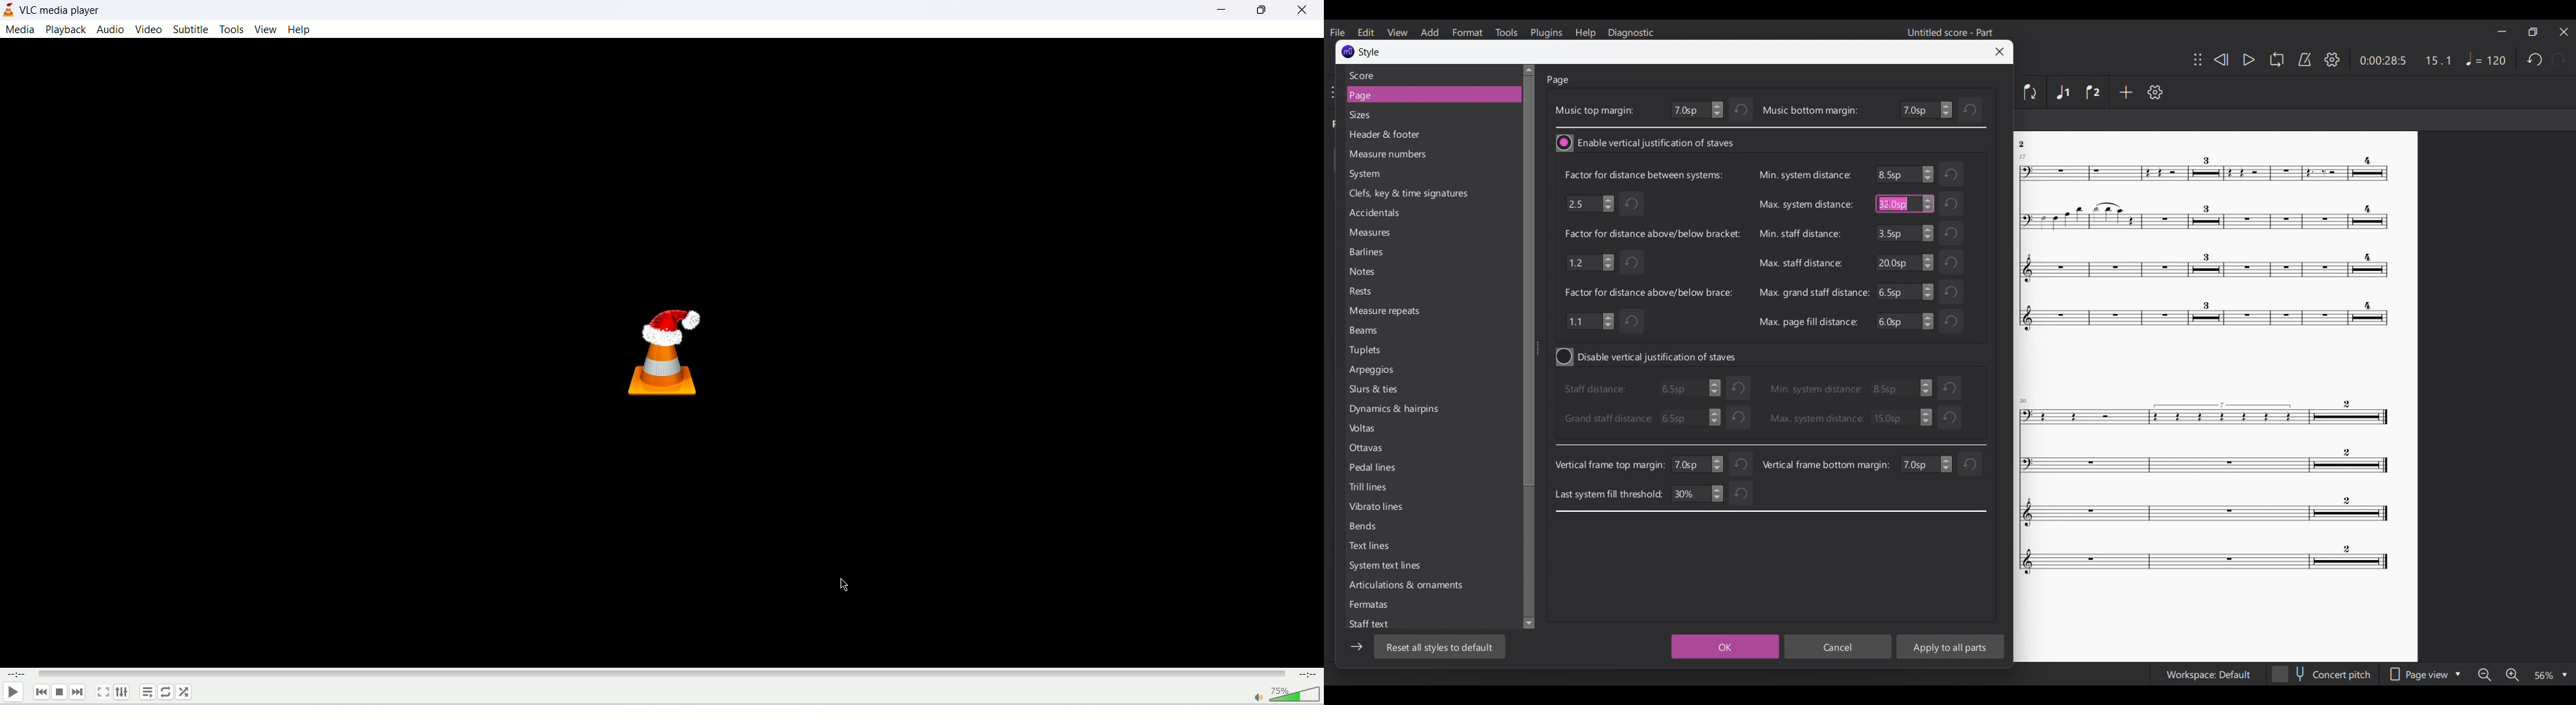 This screenshot has height=728, width=2576. Describe the element at coordinates (2277, 59) in the screenshot. I see `Loop playback` at that location.